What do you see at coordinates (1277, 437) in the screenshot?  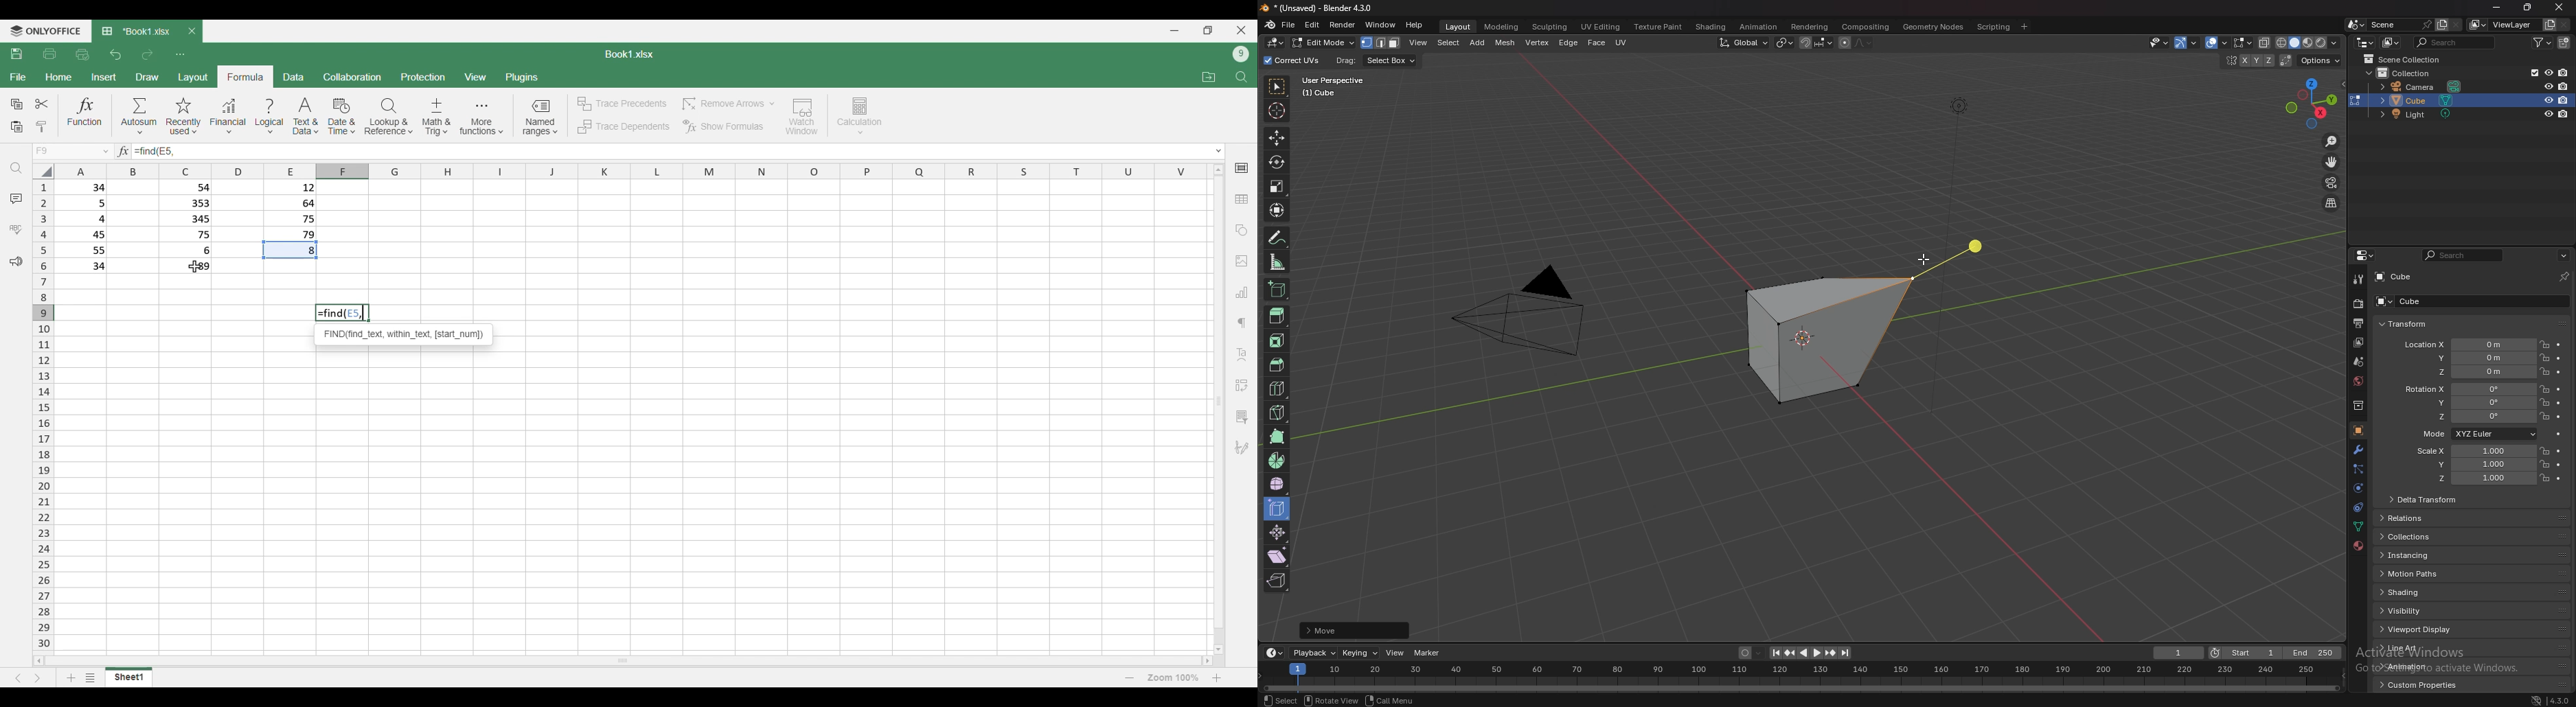 I see `poly build` at bounding box center [1277, 437].